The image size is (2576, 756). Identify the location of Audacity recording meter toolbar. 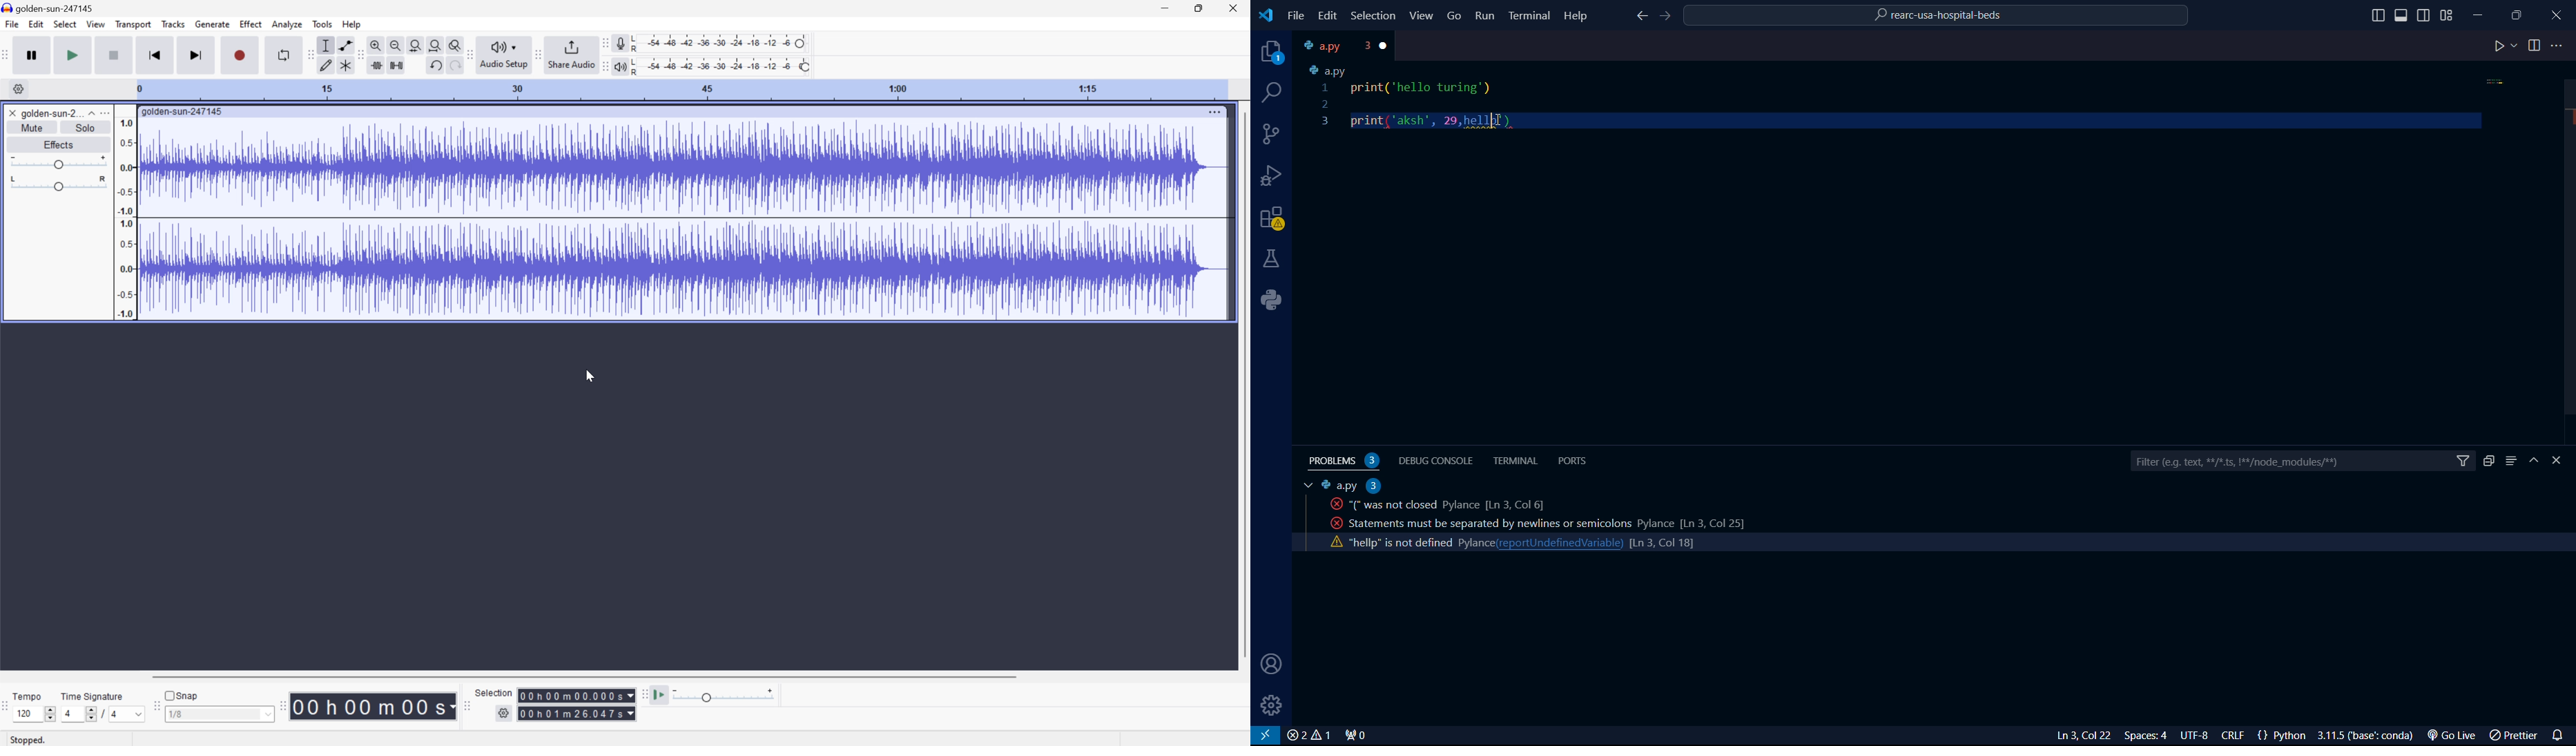
(603, 43).